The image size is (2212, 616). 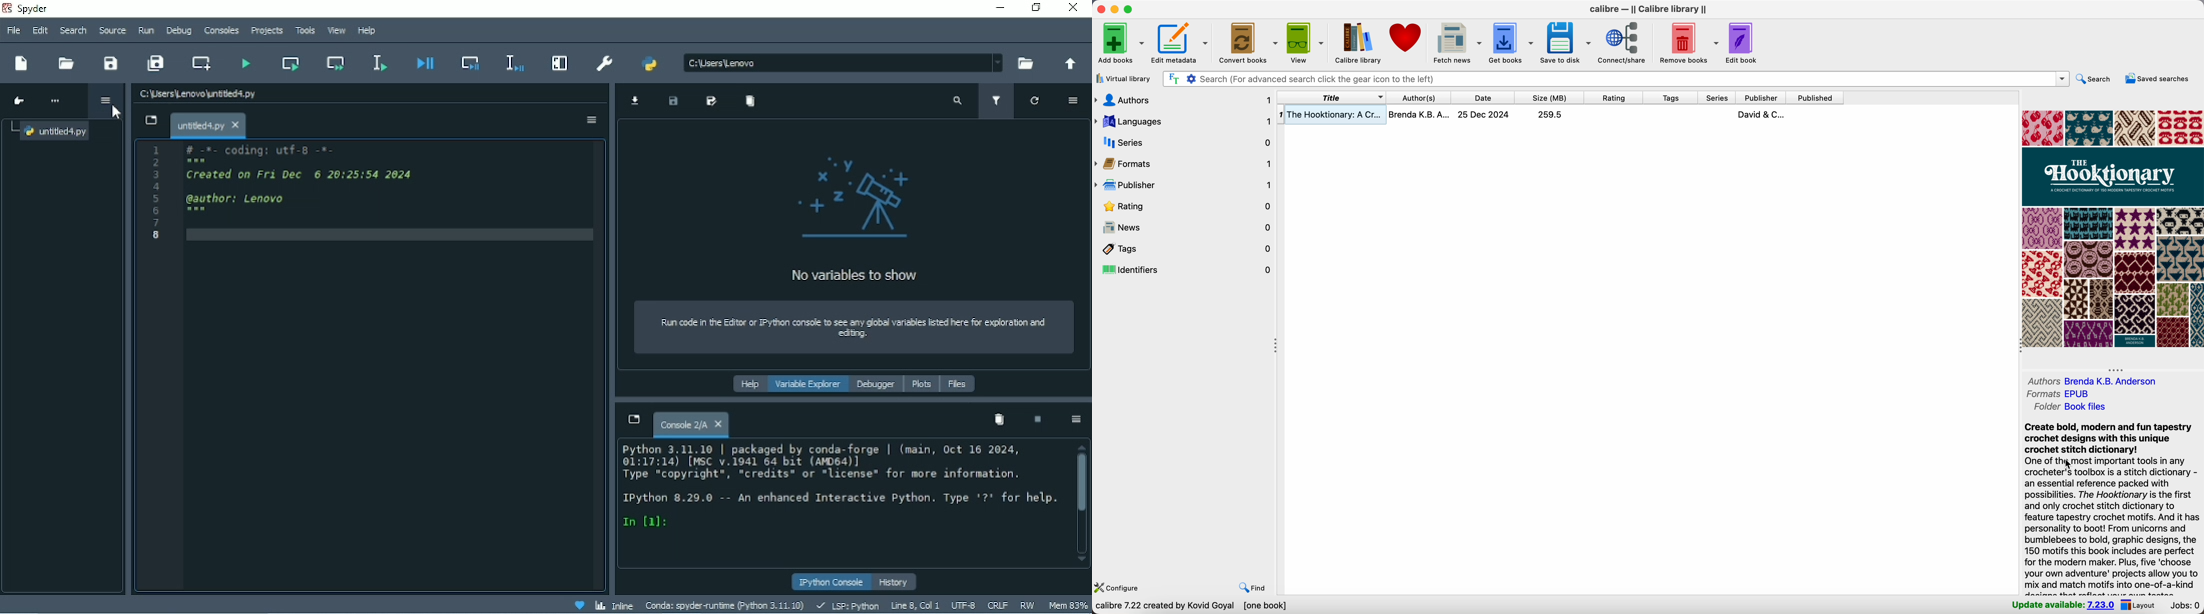 I want to click on Python 3.11.10 | packaged by conda-forge | (main, Oct 16 2024,
01:17:14) (WSC v.1941 64 bat (WD64)]

Type “copyright®., “credits* or *license® for wore information.
Ipython 8.29.0 —- An enhanced Interactive Python. Type *7* for help.
In (a):, so click(x=841, y=490).